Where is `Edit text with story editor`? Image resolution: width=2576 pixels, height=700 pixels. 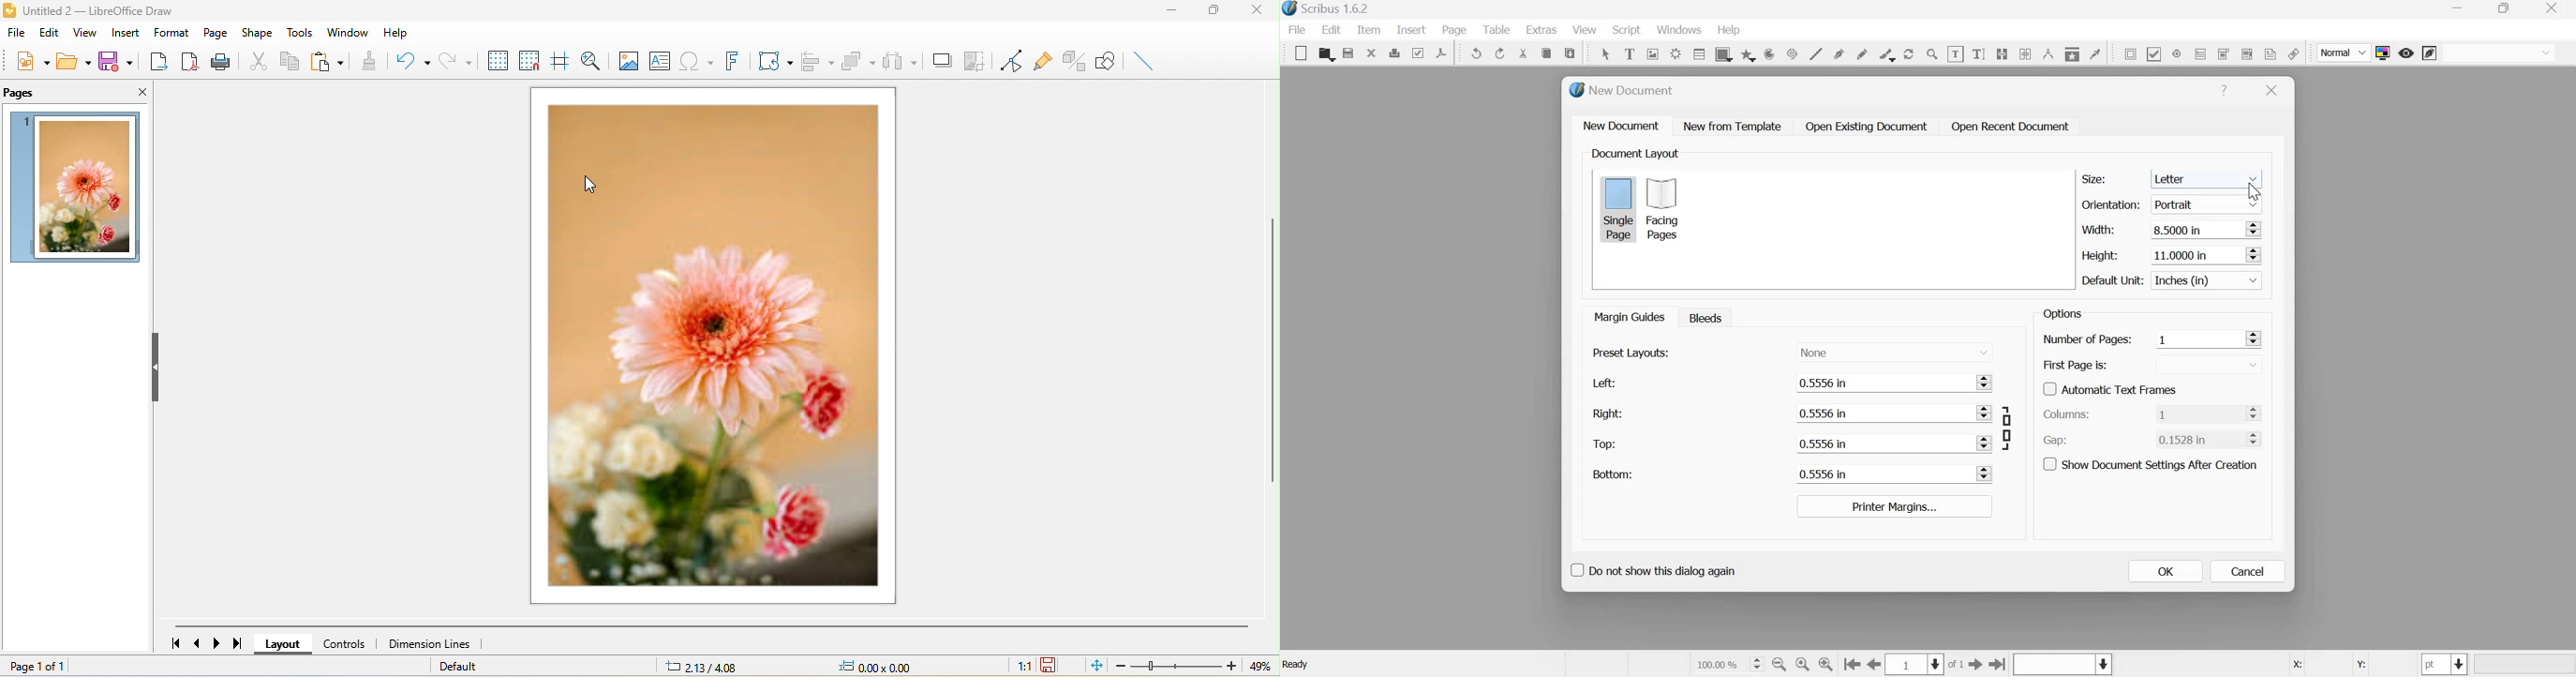 Edit text with story editor is located at coordinates (1979, 52).